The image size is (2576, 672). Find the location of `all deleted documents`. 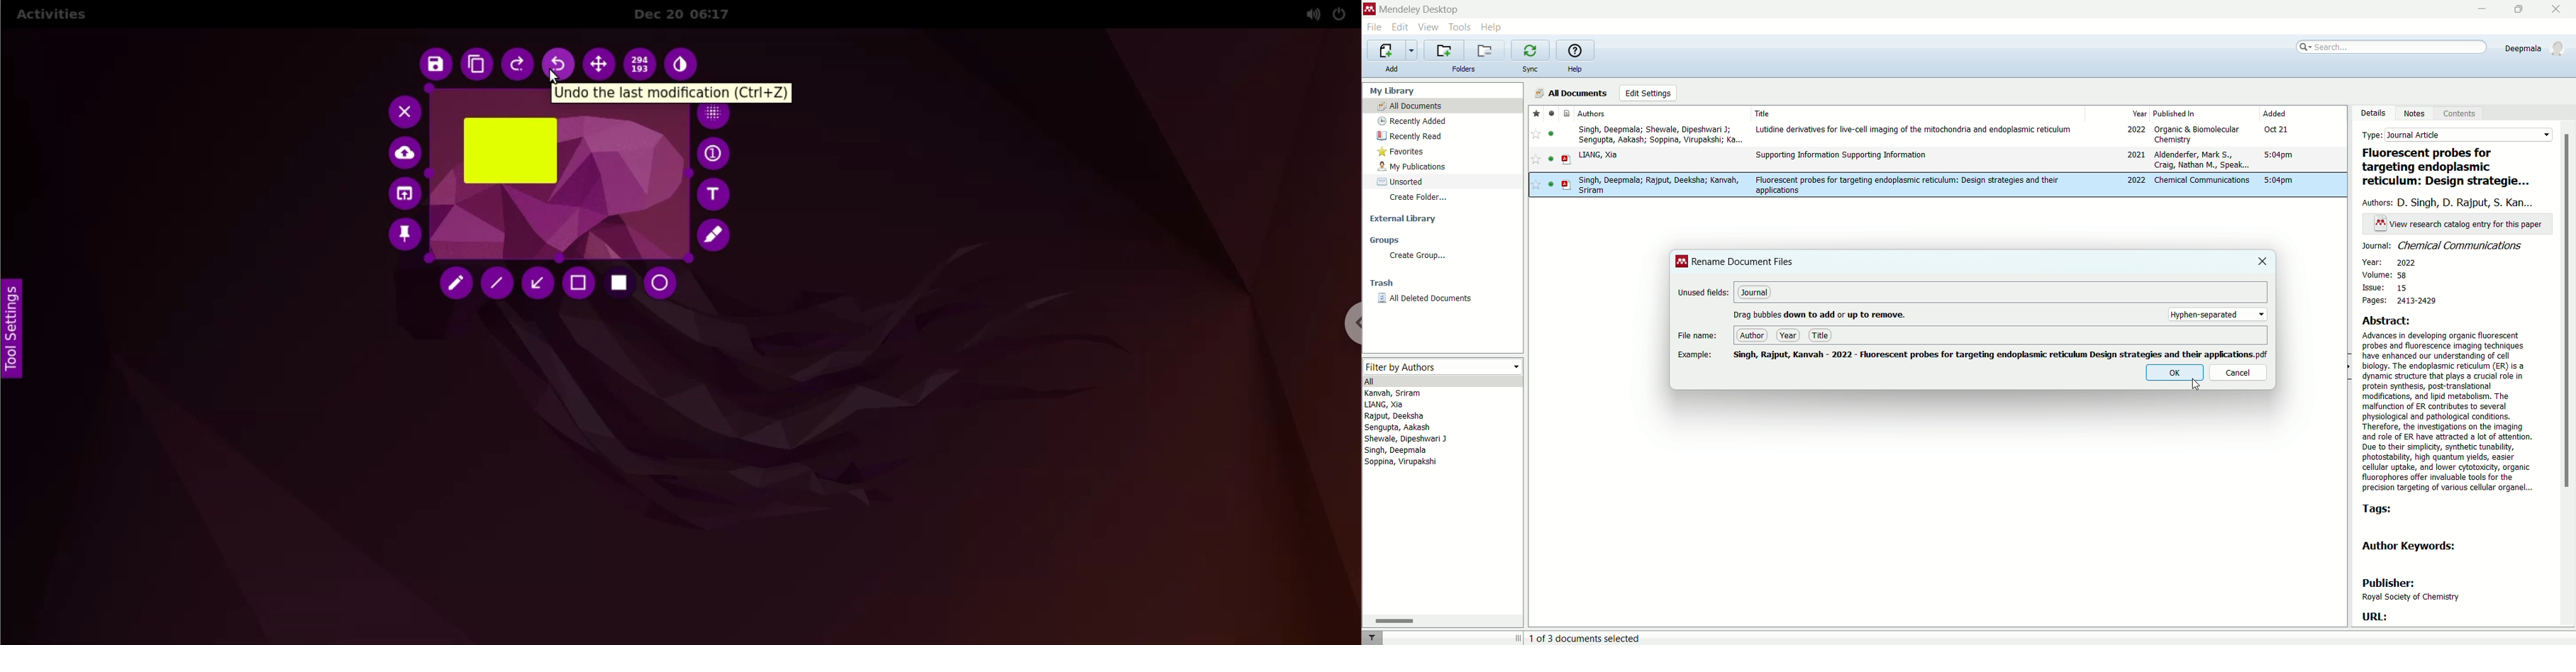

all deleted documents is located at coordinates (1425, 298).